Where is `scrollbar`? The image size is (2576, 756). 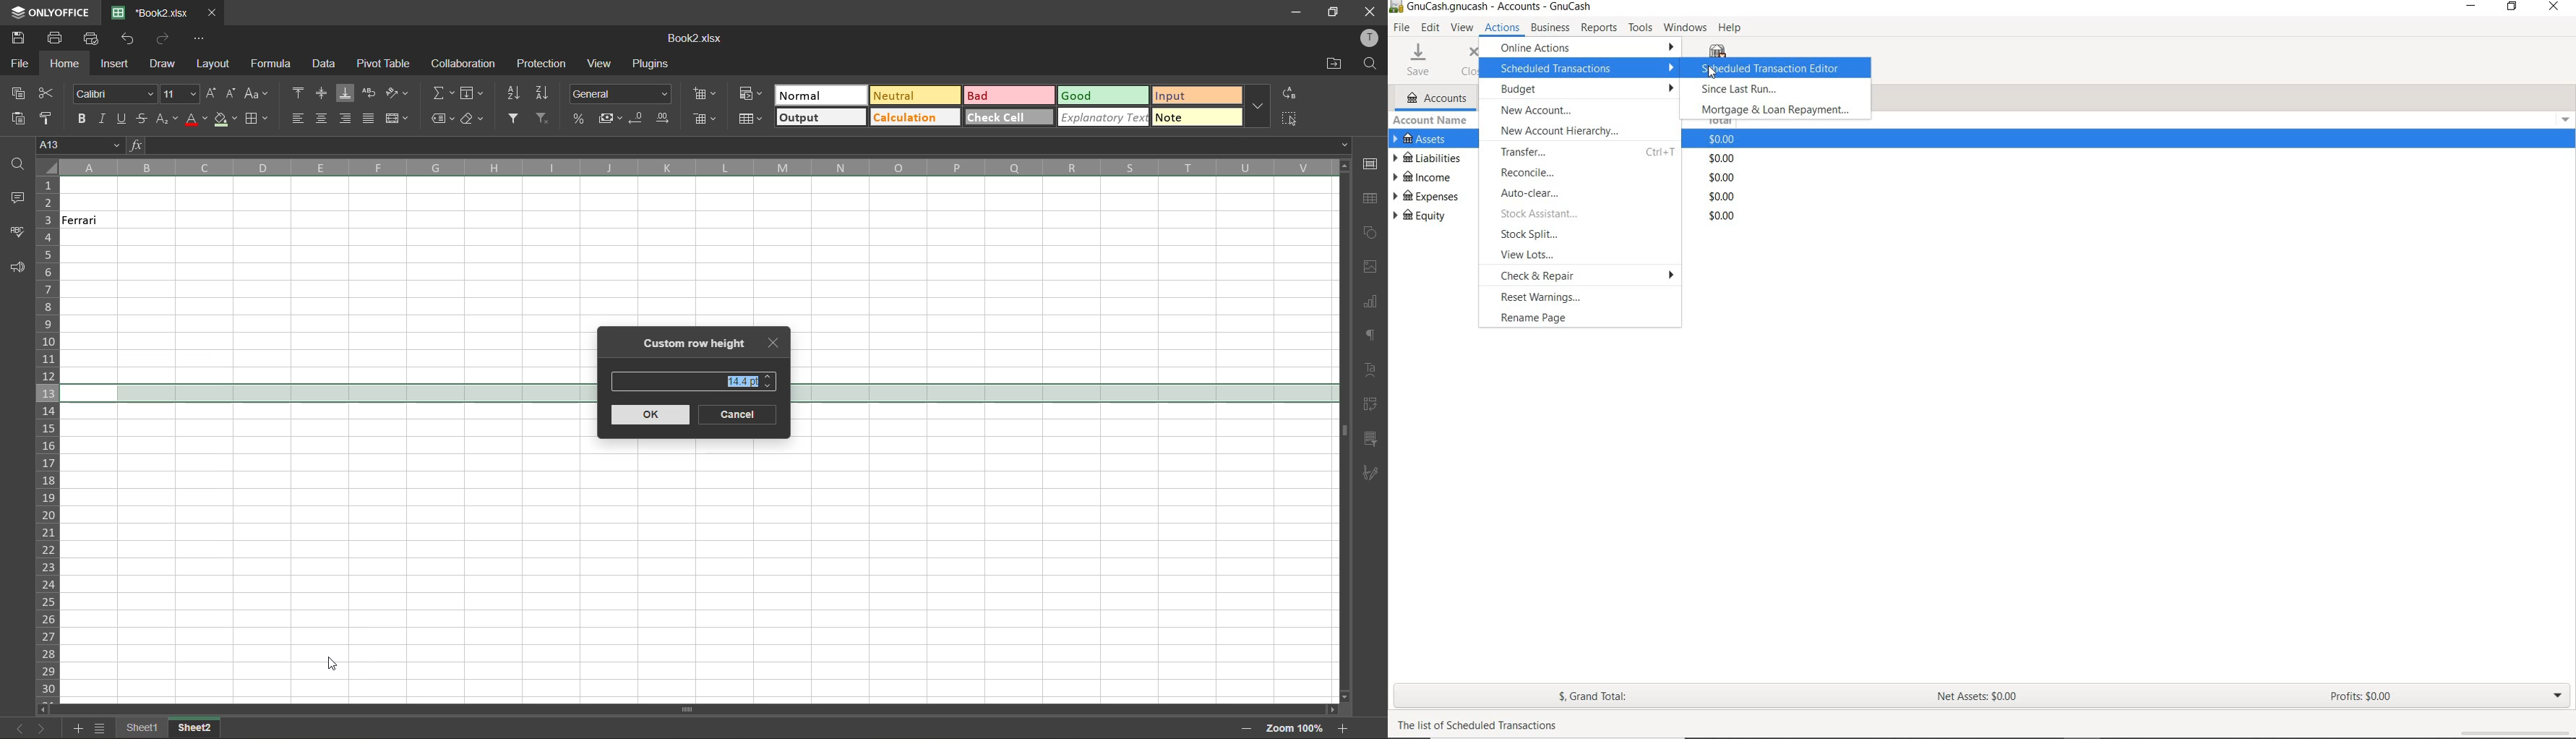
scrollbar is located at coordinates (687, 709).